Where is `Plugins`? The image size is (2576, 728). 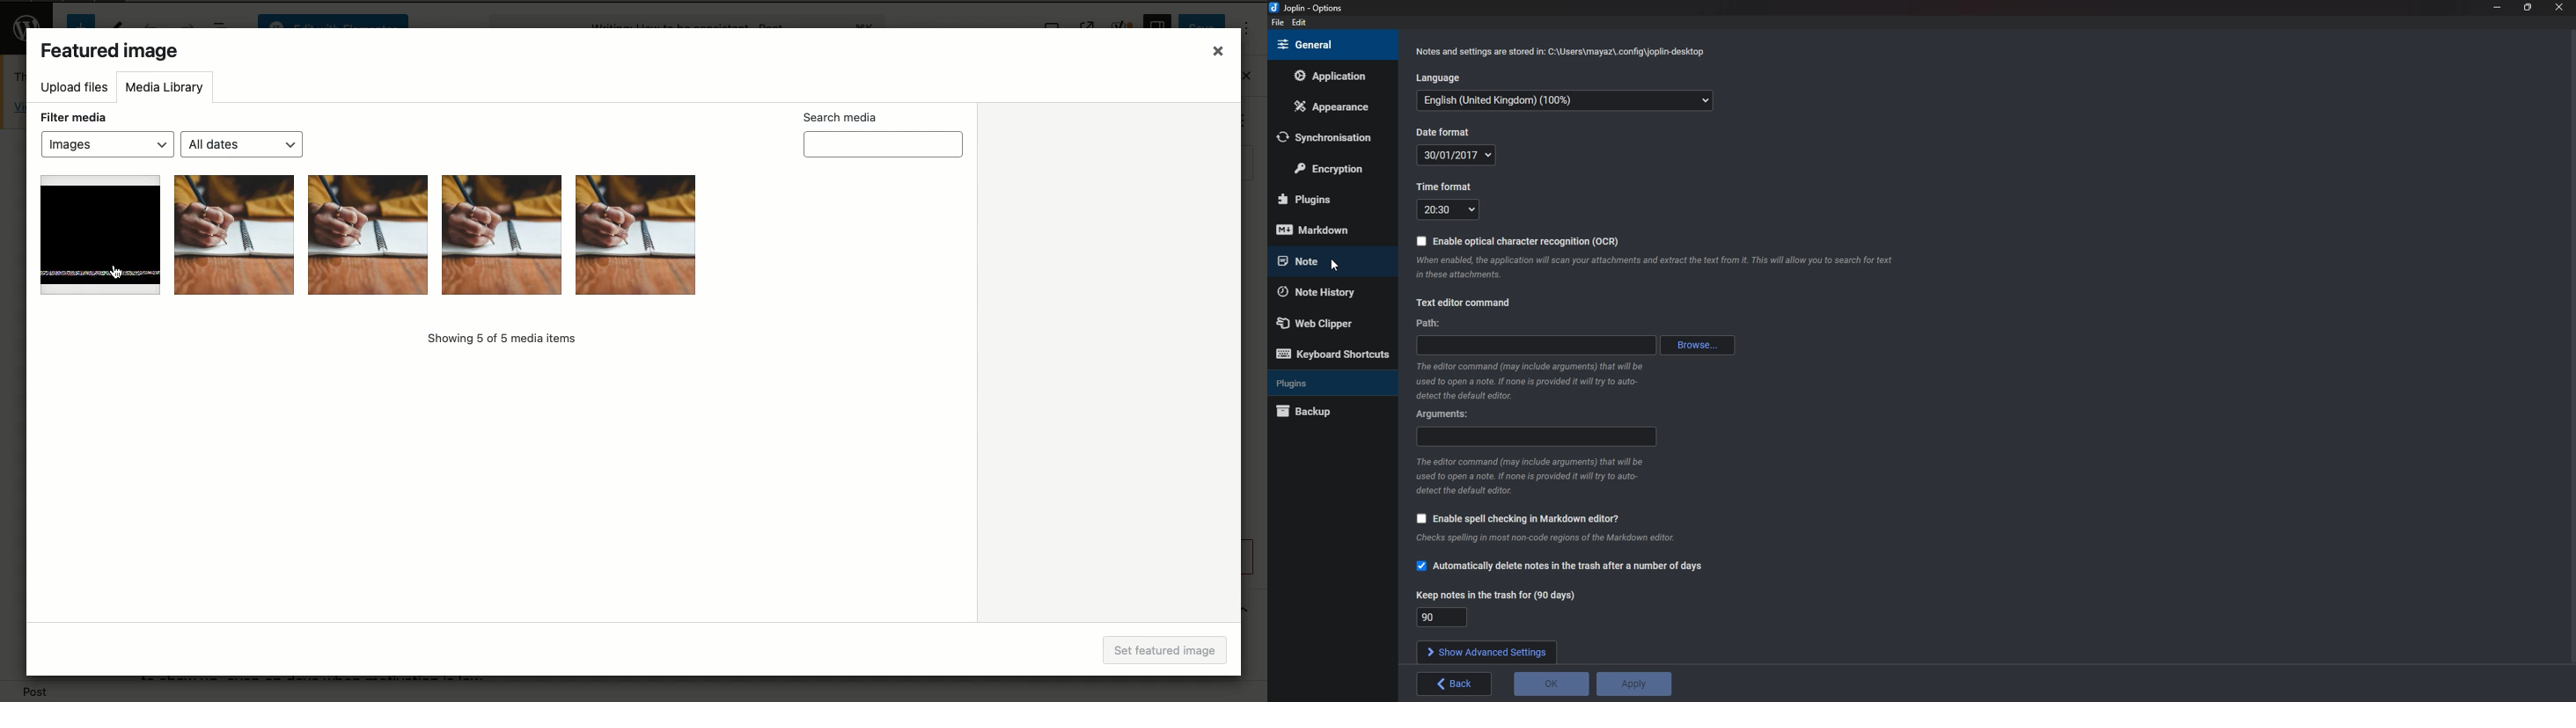
Plugins is located at coordinates (1326, 199).